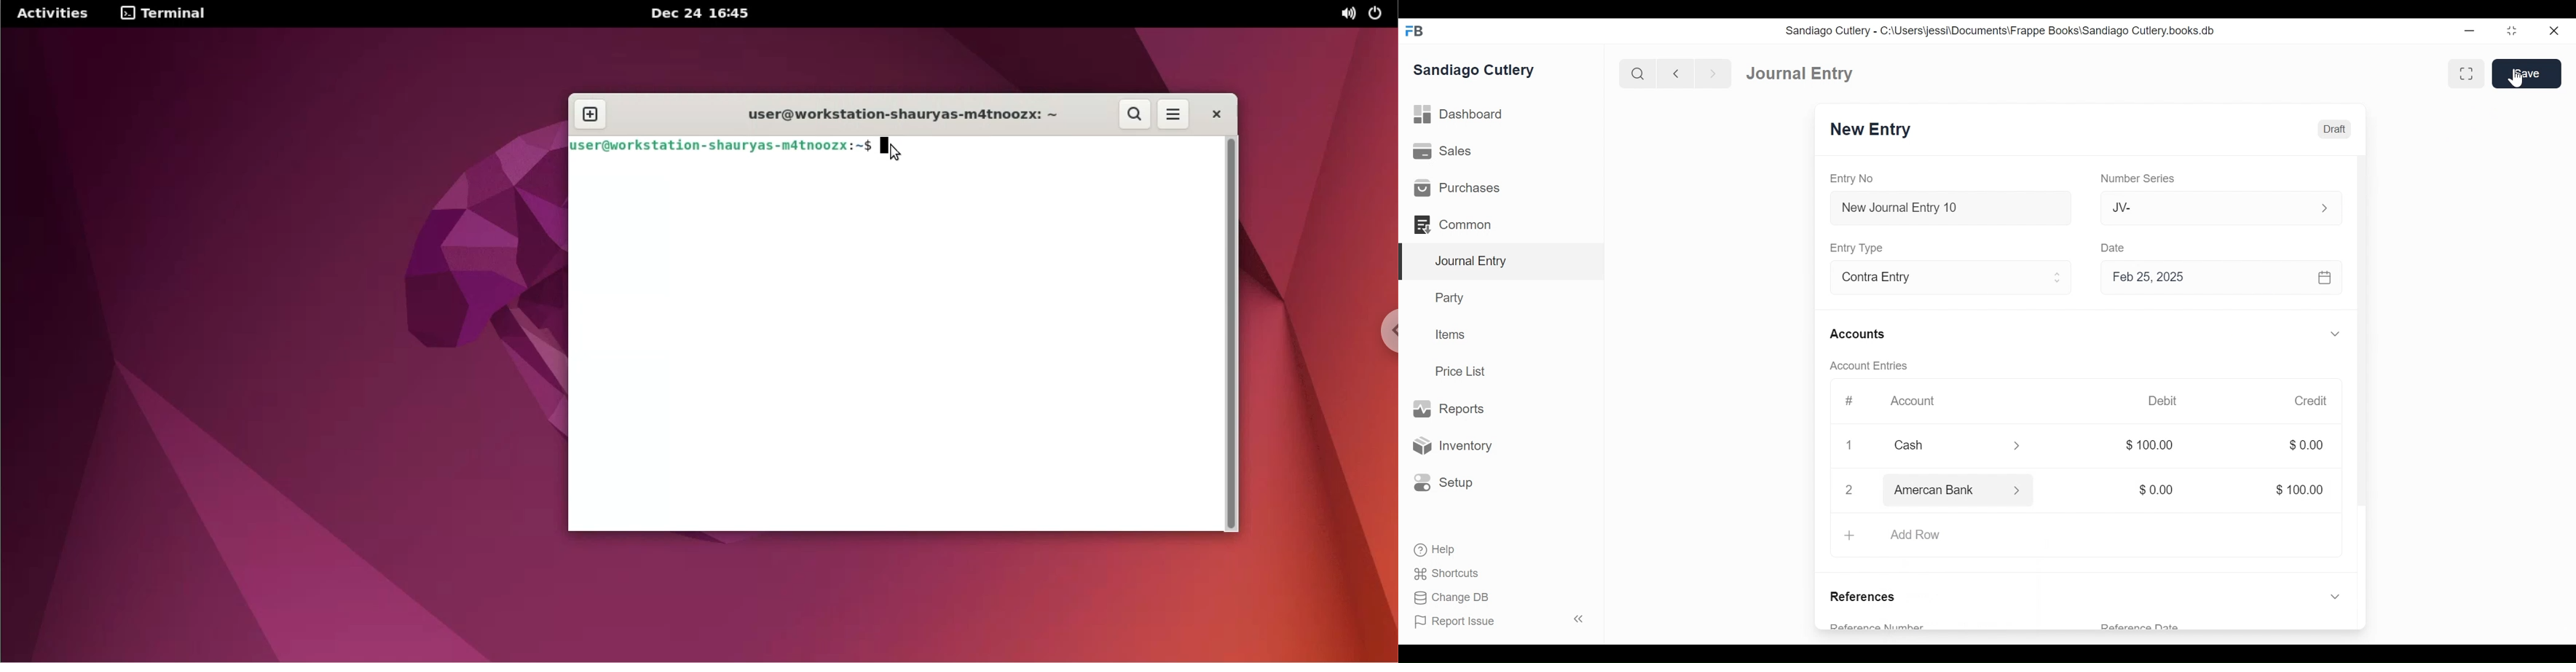 This screenshot has height=672, width=2576. What do you see at coordinates (1455, 445) in the screenshot?
I see `Inventory` at bounding box center [1455, 445].